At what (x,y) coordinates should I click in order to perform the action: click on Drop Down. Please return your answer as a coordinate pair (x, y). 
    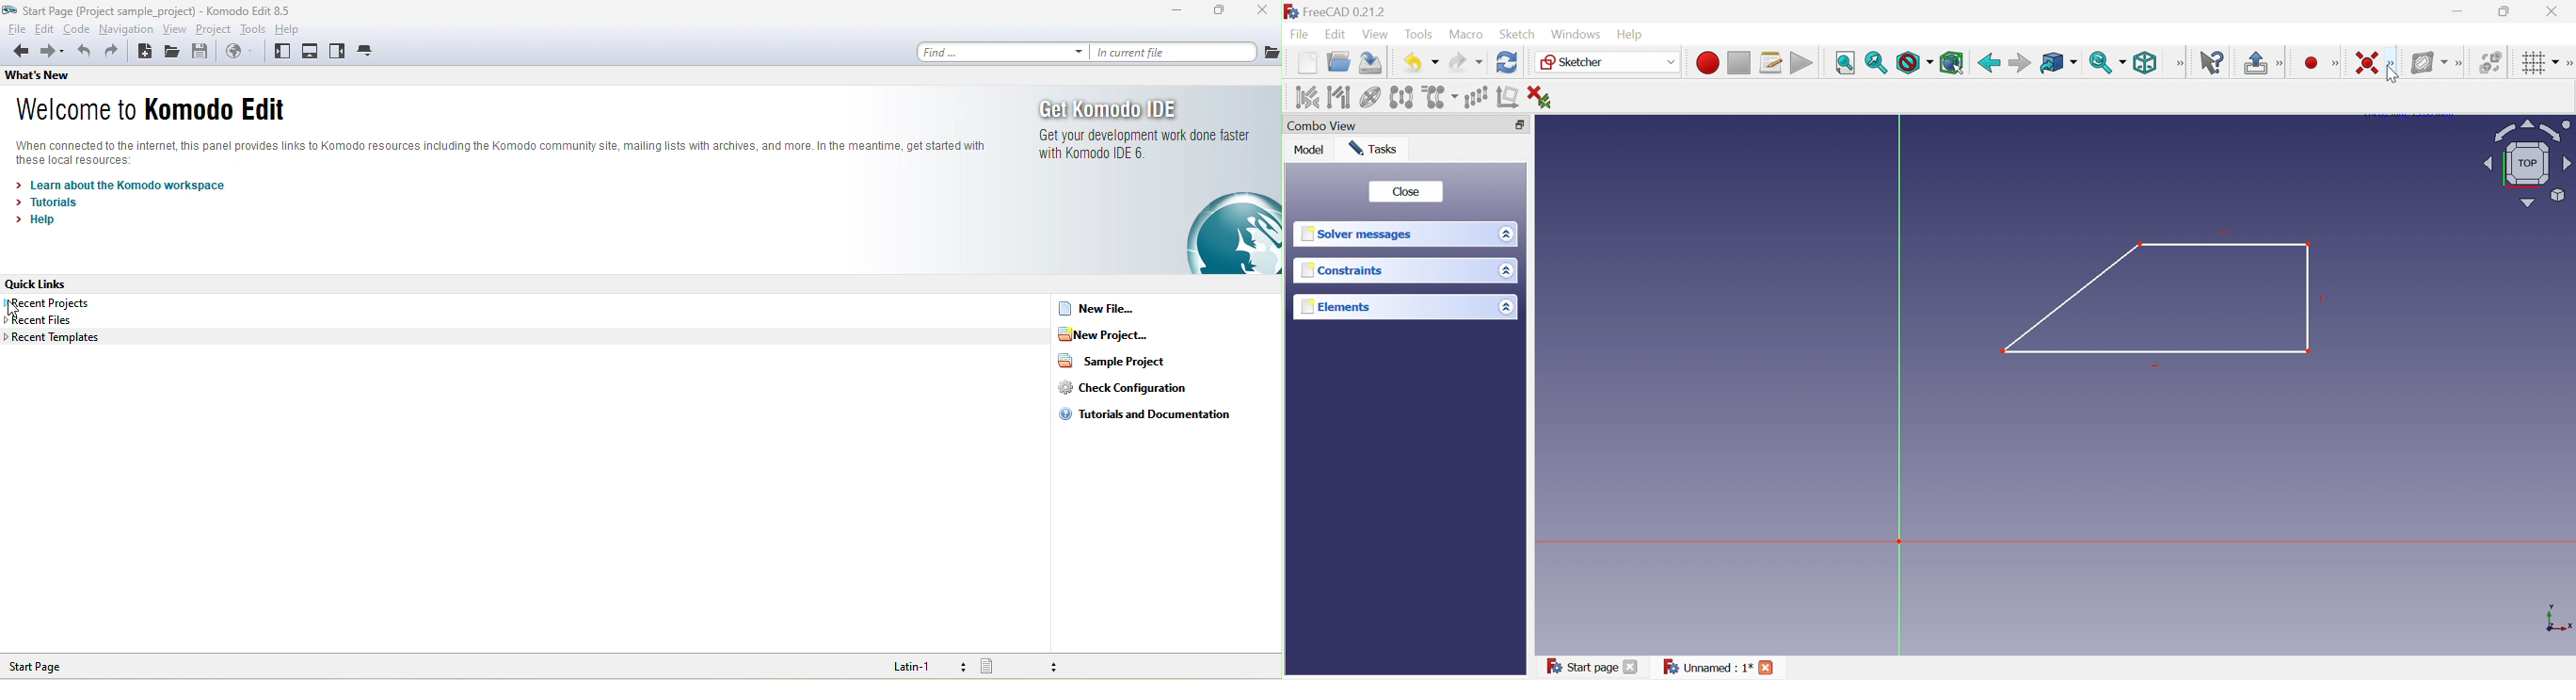
    Looking at the image, I should click on (1505, 306).